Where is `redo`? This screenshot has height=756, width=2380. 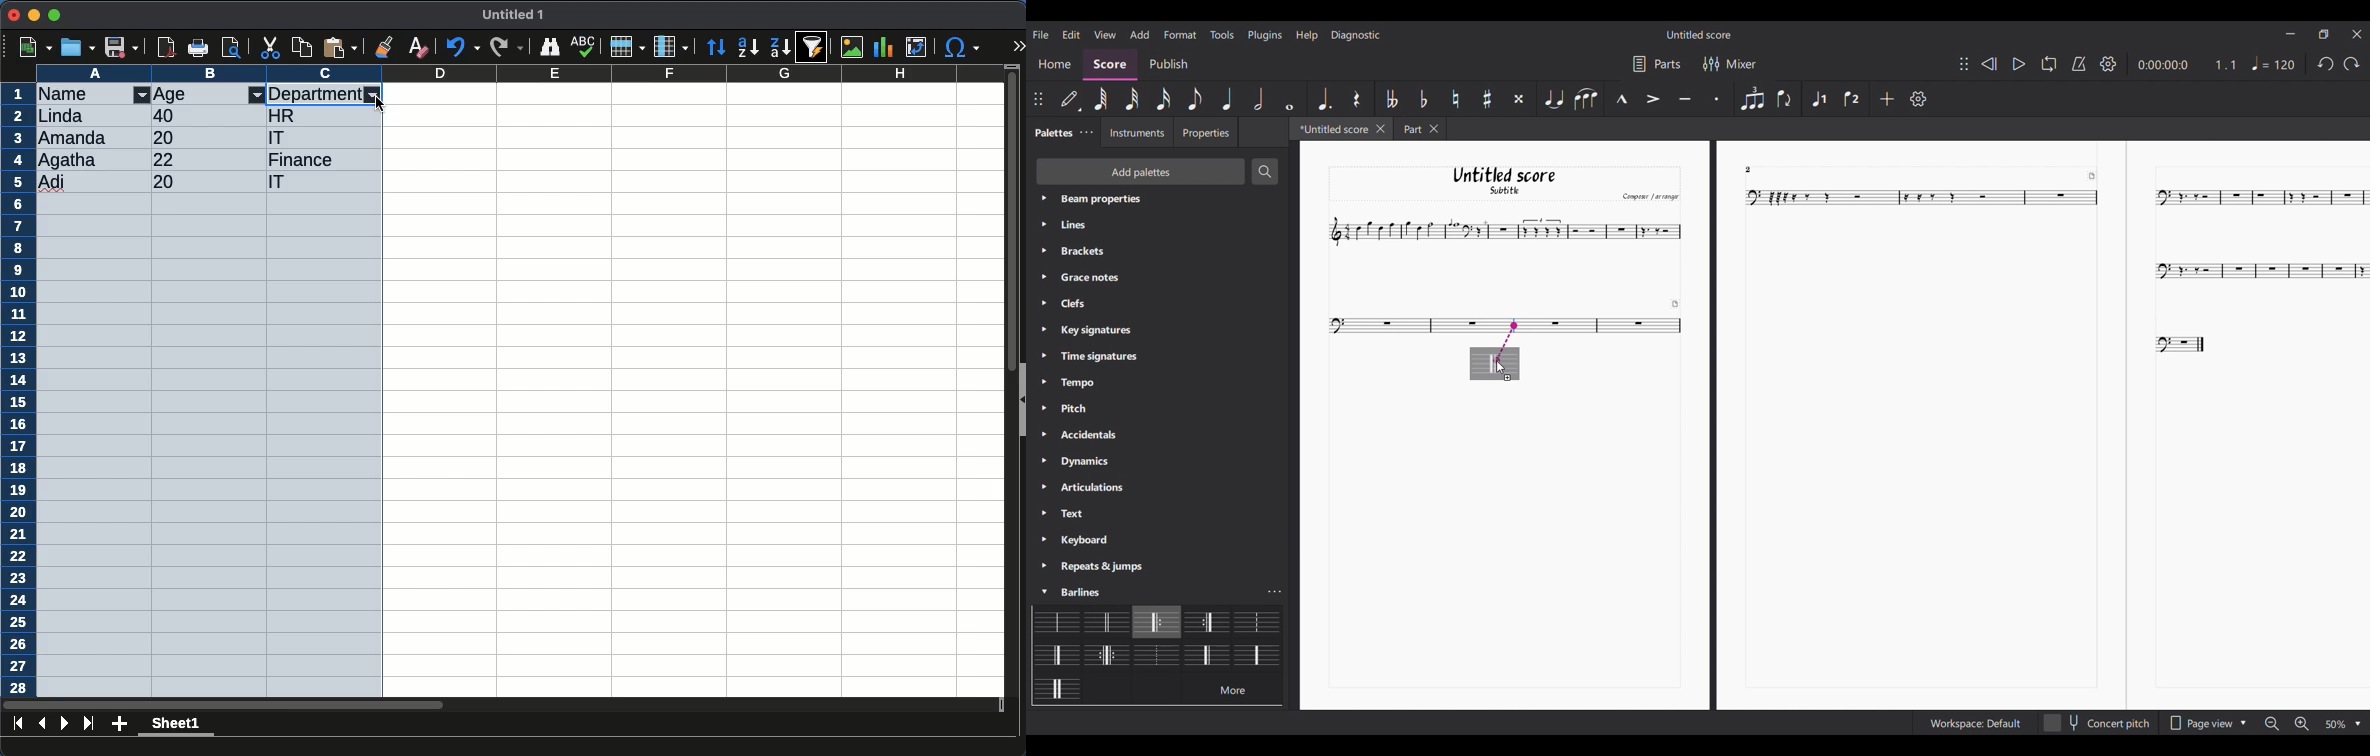 redo is located at coordinates (505, 47).